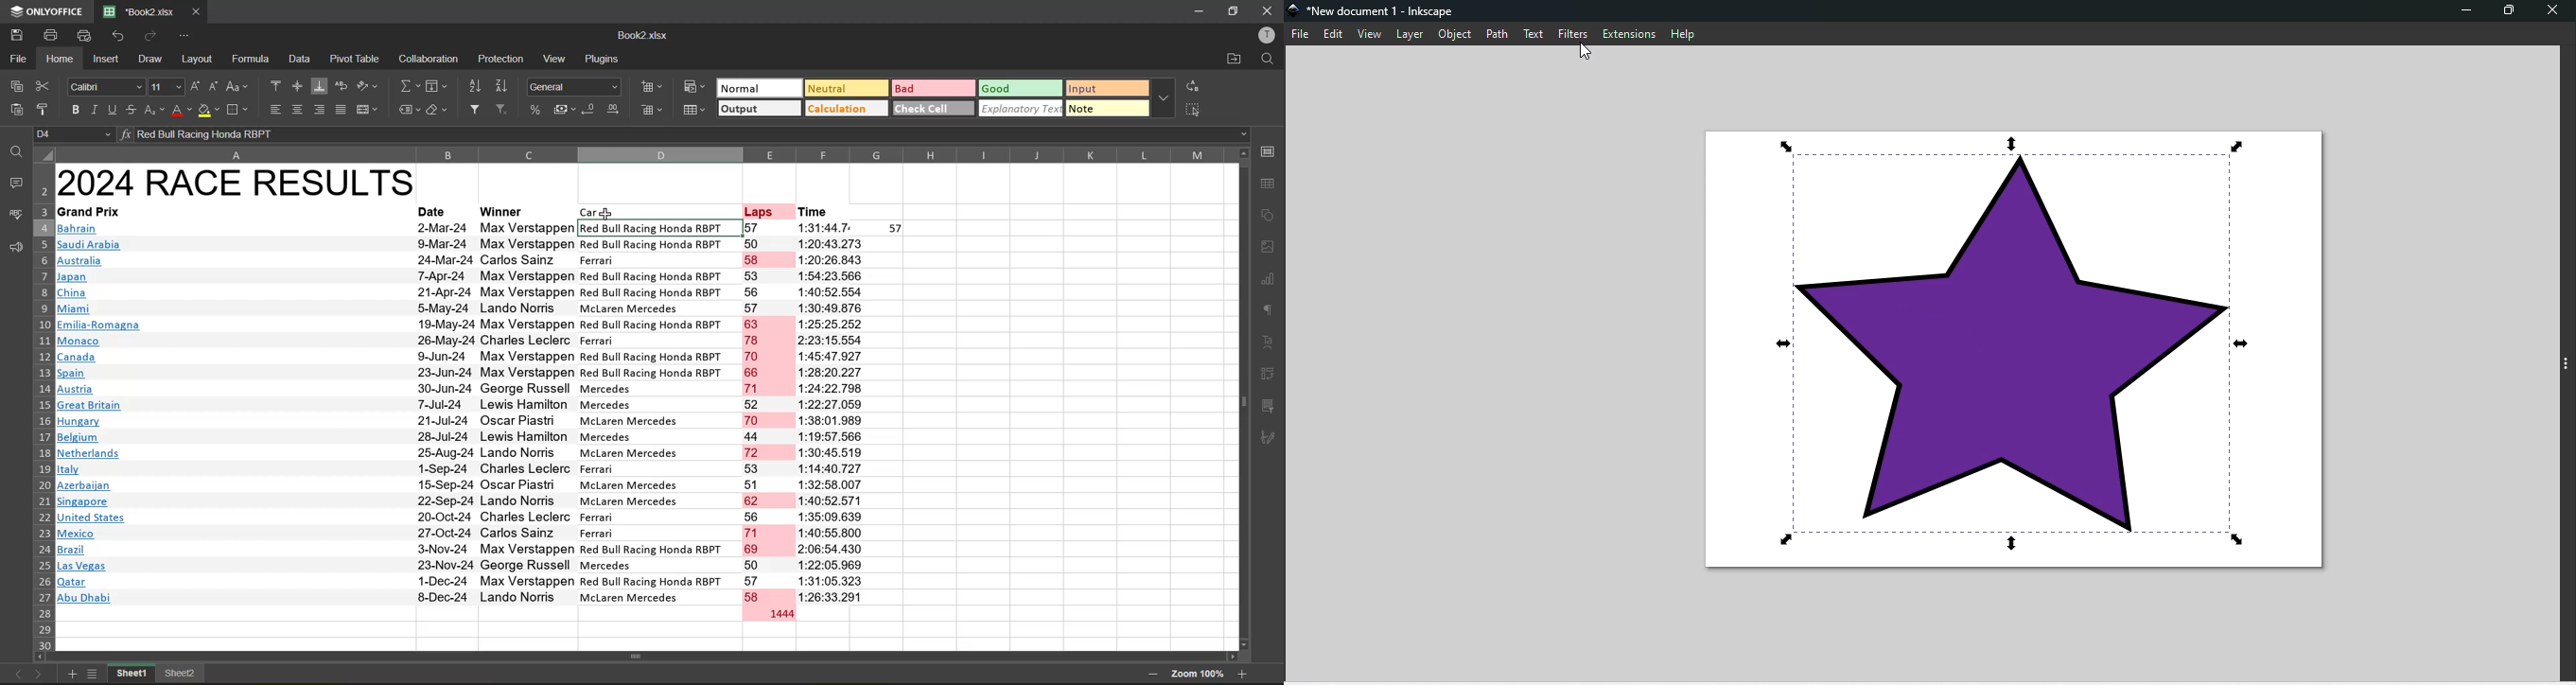  Describe the element at coordinates (72, 110) in the screenshot. I see `bold` at that location.